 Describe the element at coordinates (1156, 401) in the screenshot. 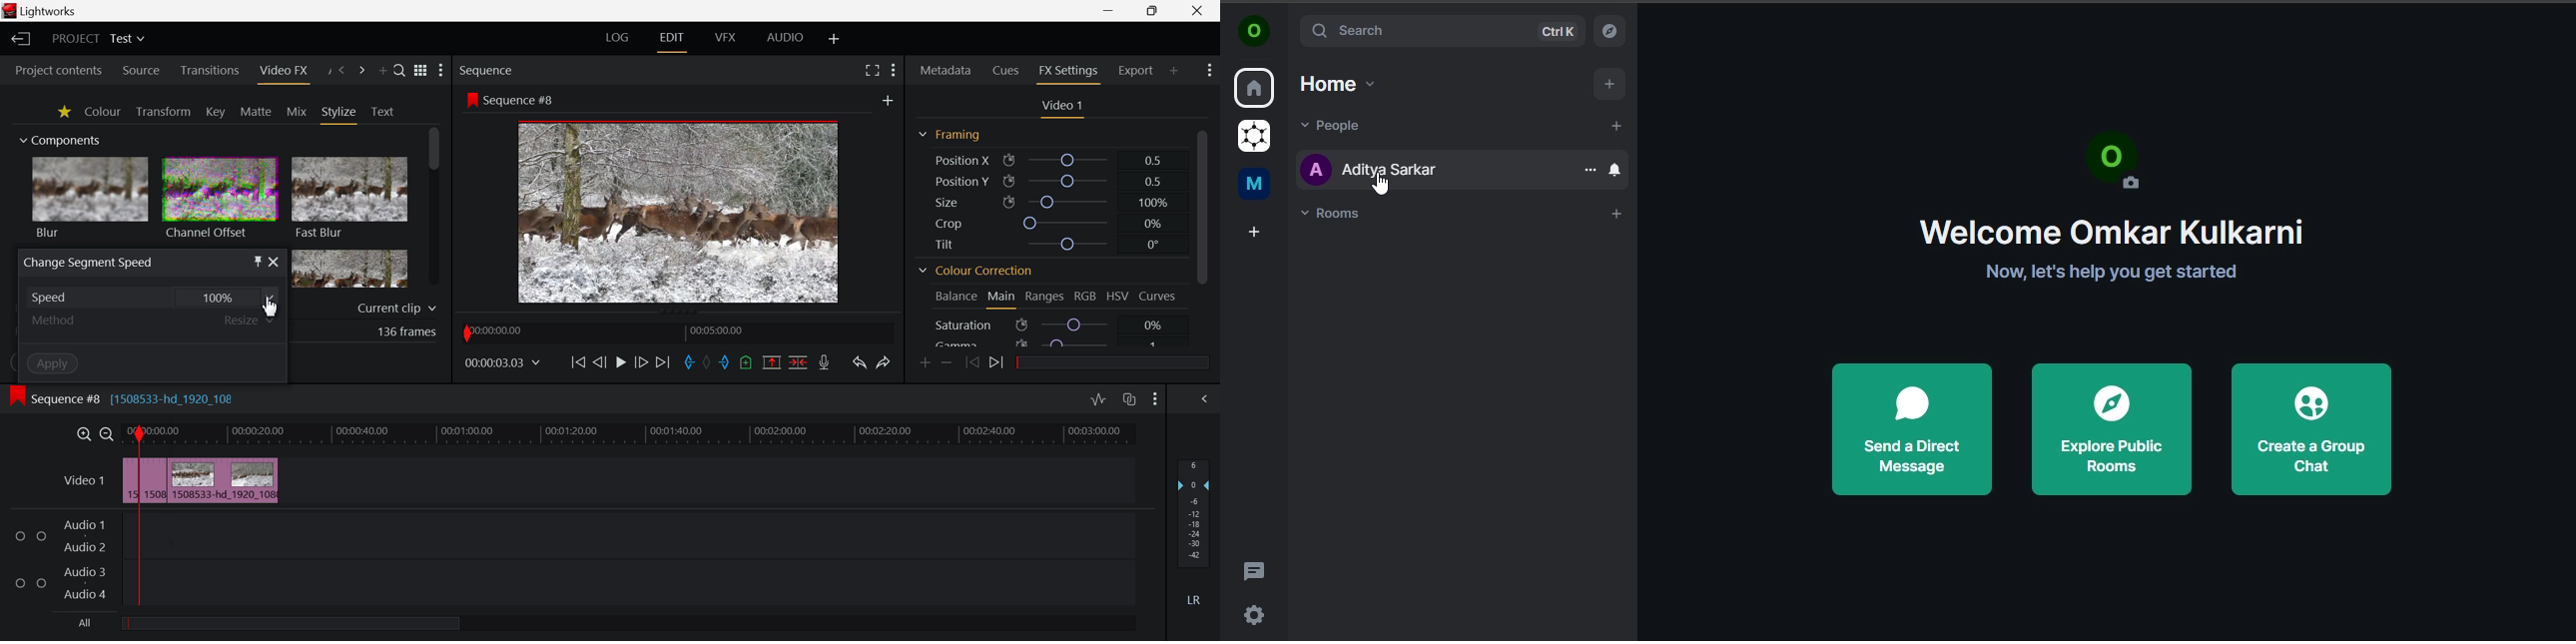

I see `Show Settings` at that location.